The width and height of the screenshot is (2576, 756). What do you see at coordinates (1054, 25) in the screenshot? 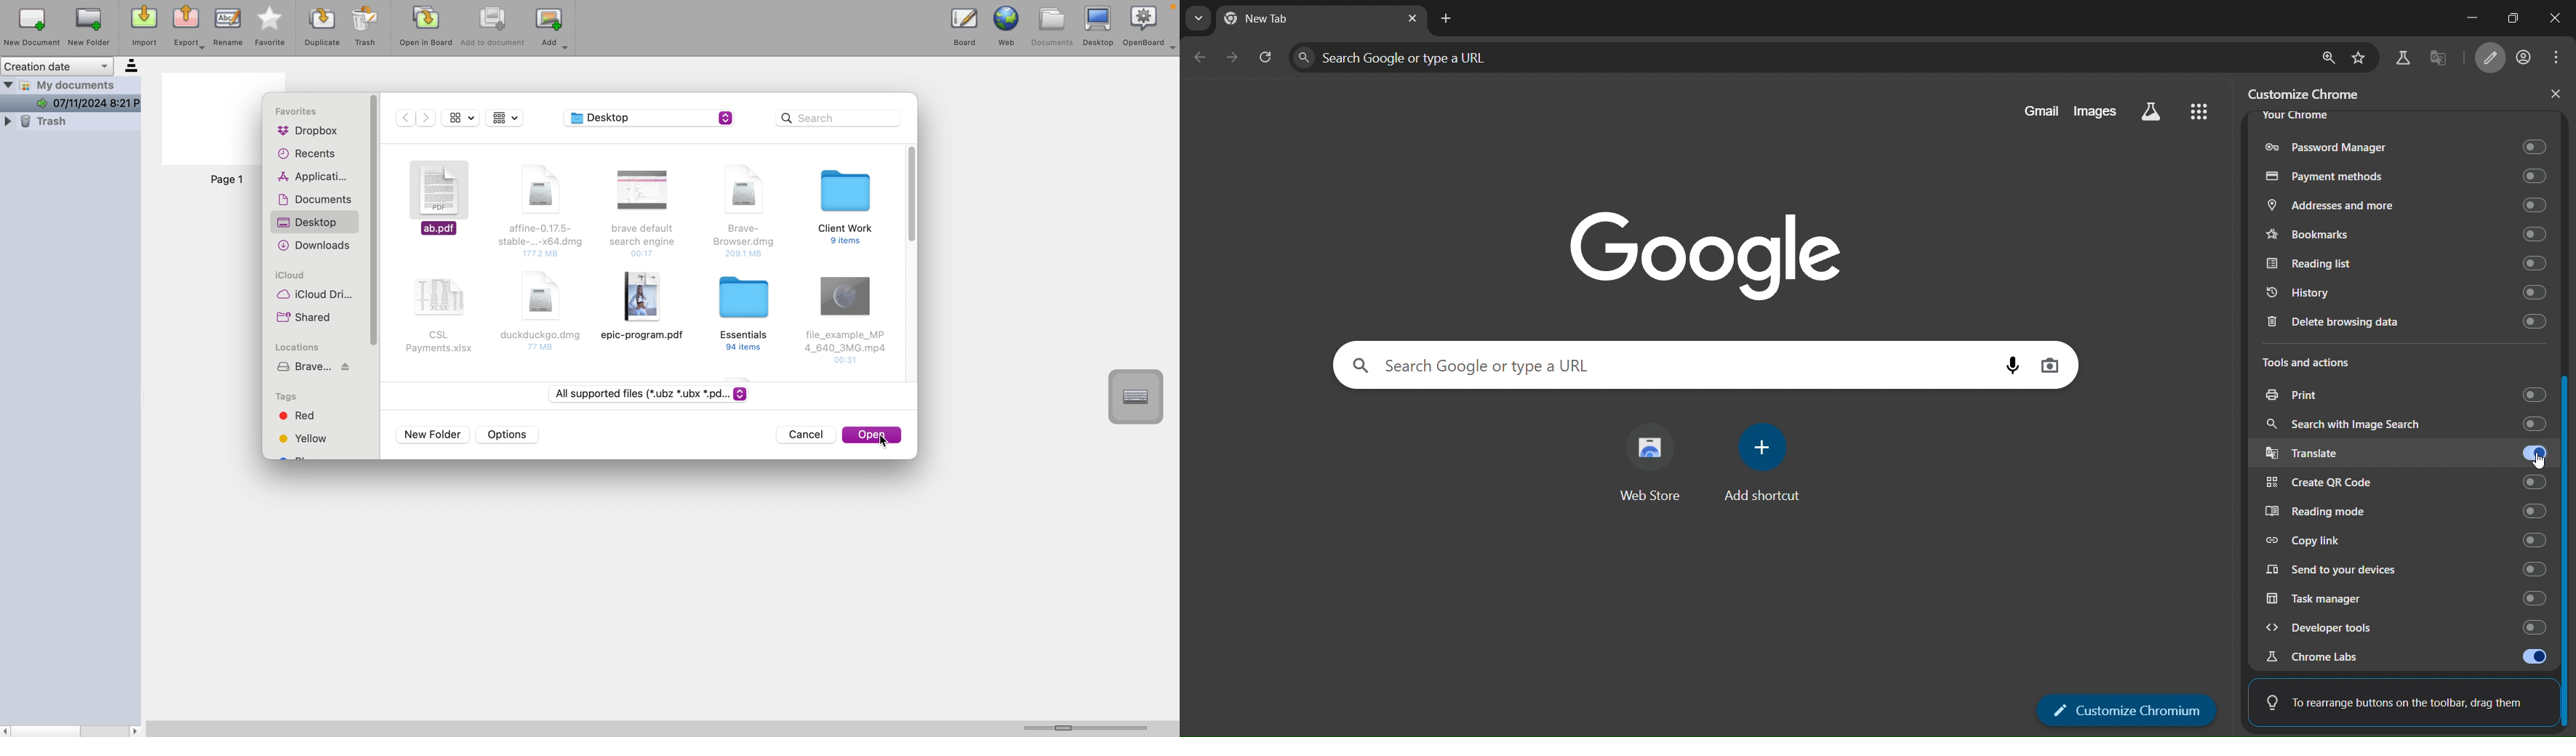
I see `documents` at bounding box center [1054, 25].